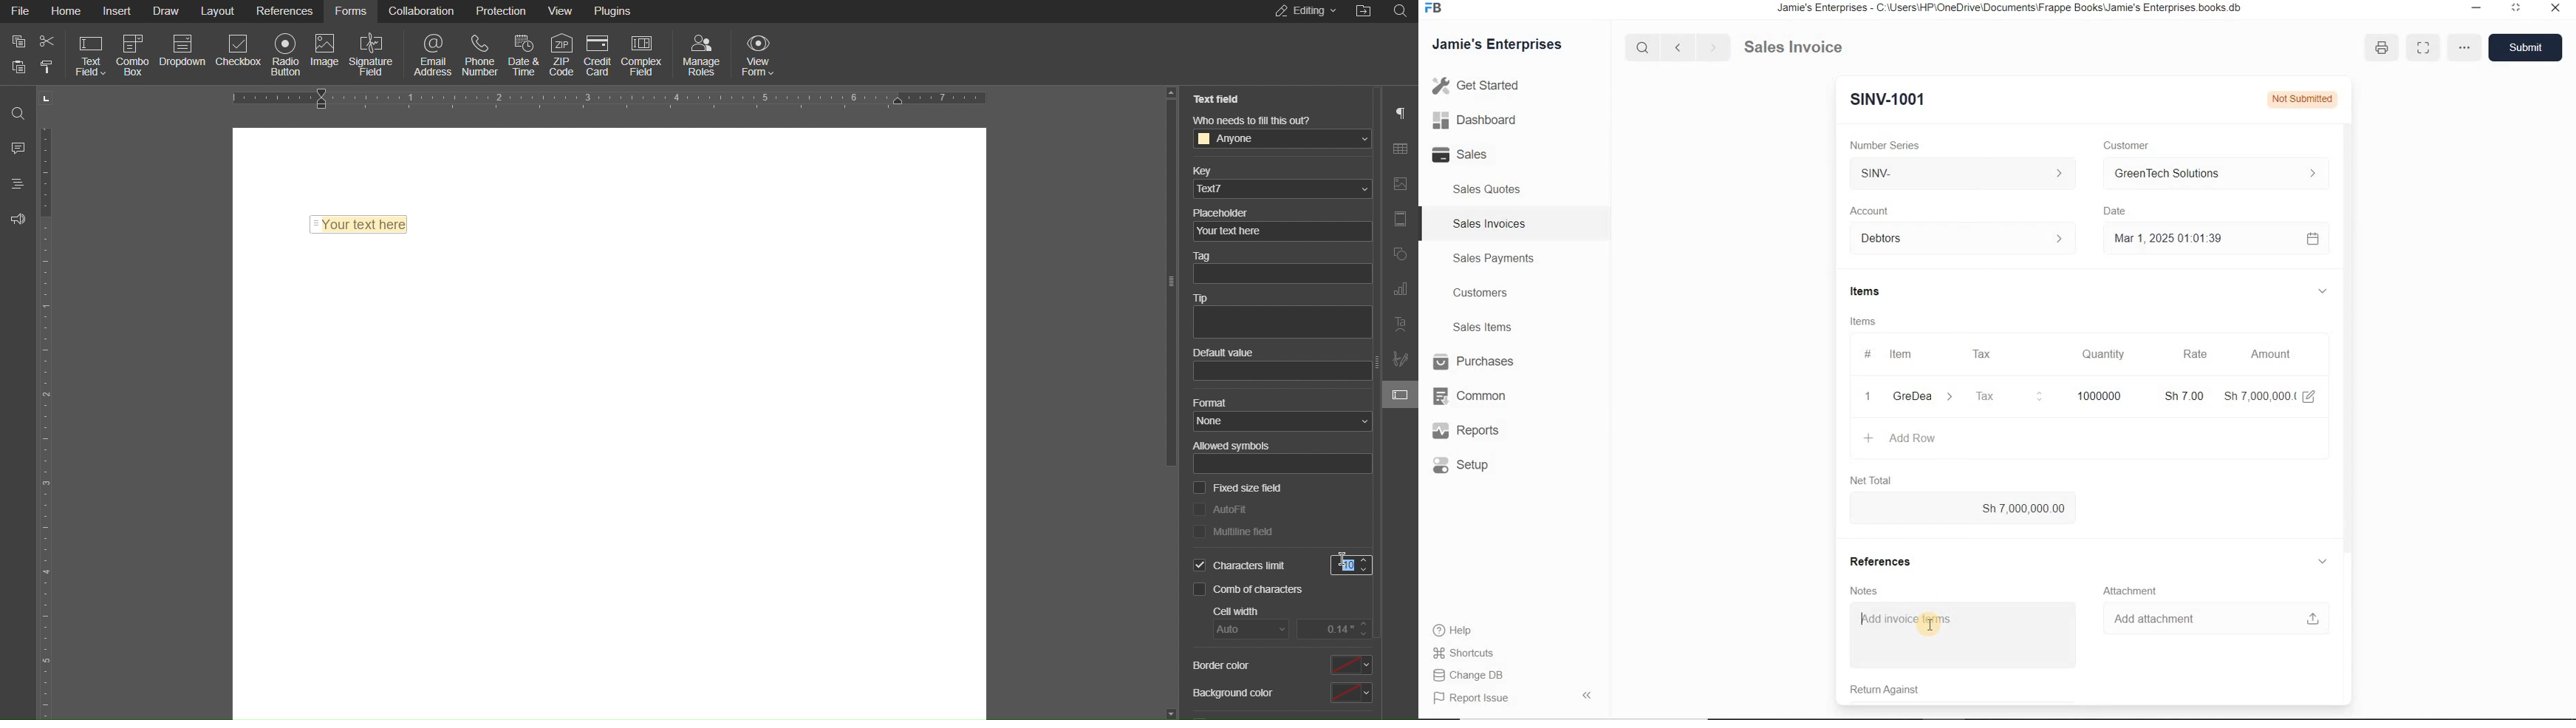  I want to click on ) Help, so click(1469, 630).